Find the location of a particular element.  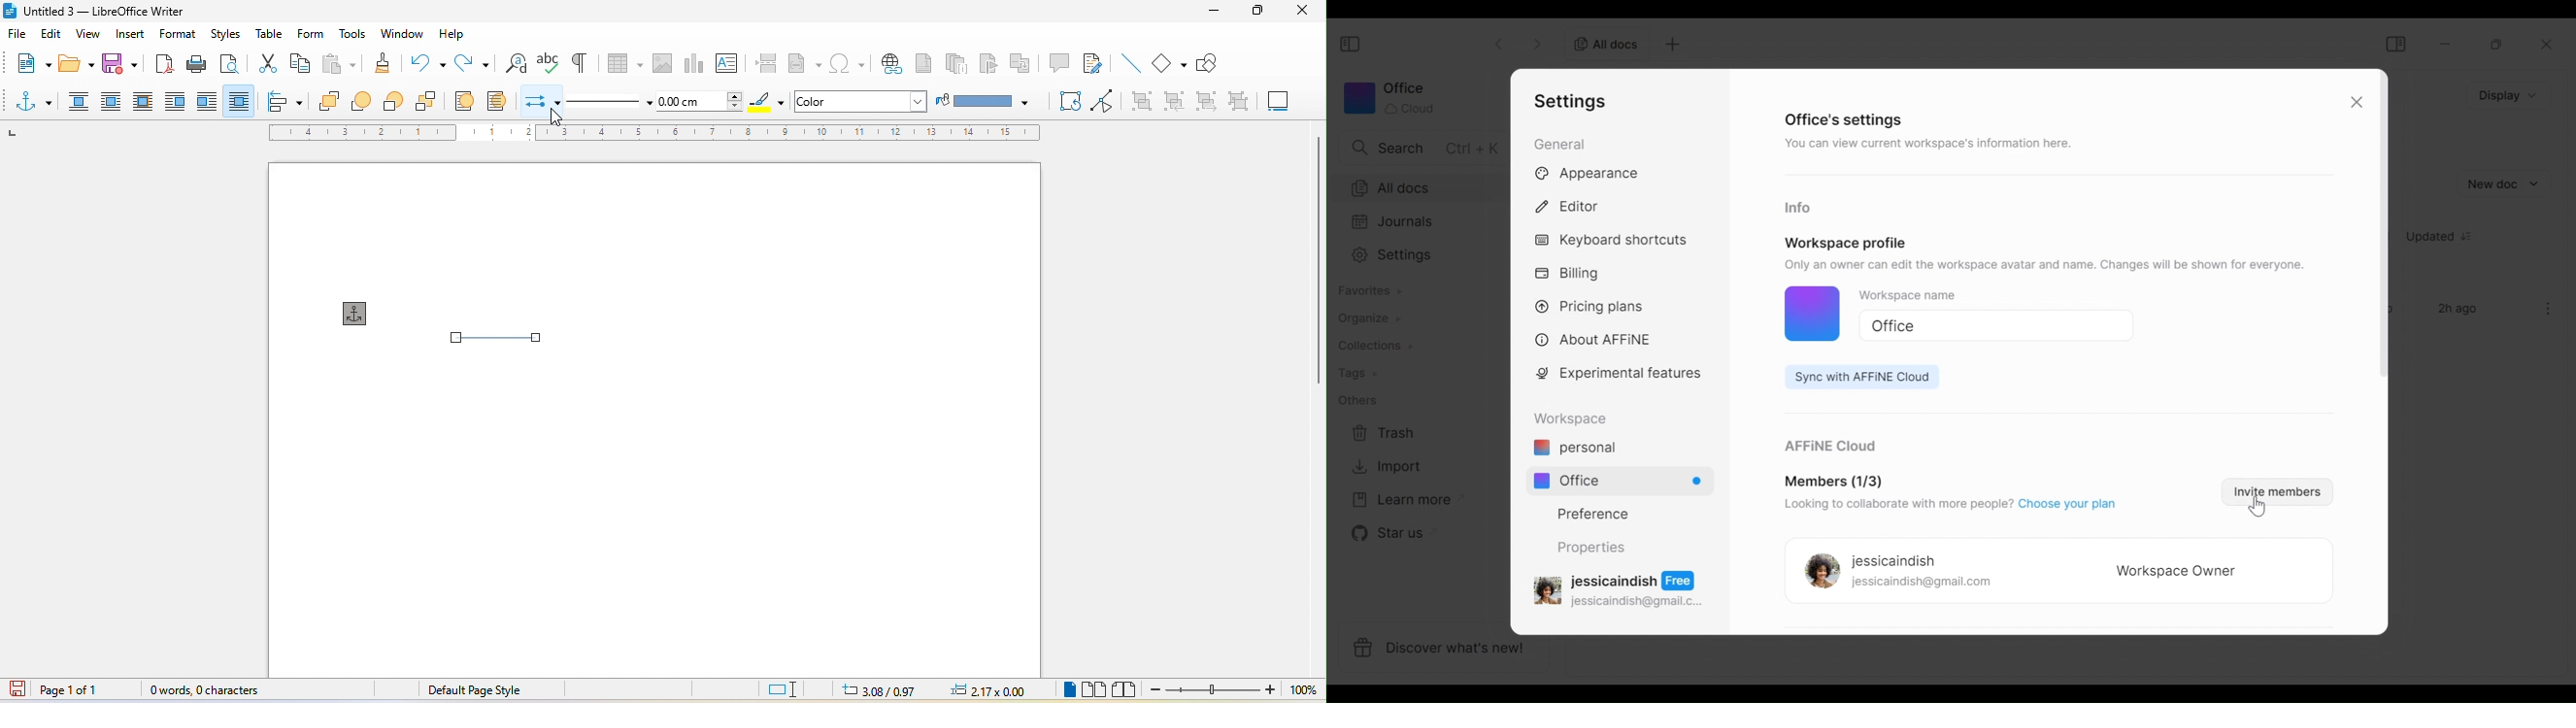

toggle point edit mode is located at coordinates (1109, 100).